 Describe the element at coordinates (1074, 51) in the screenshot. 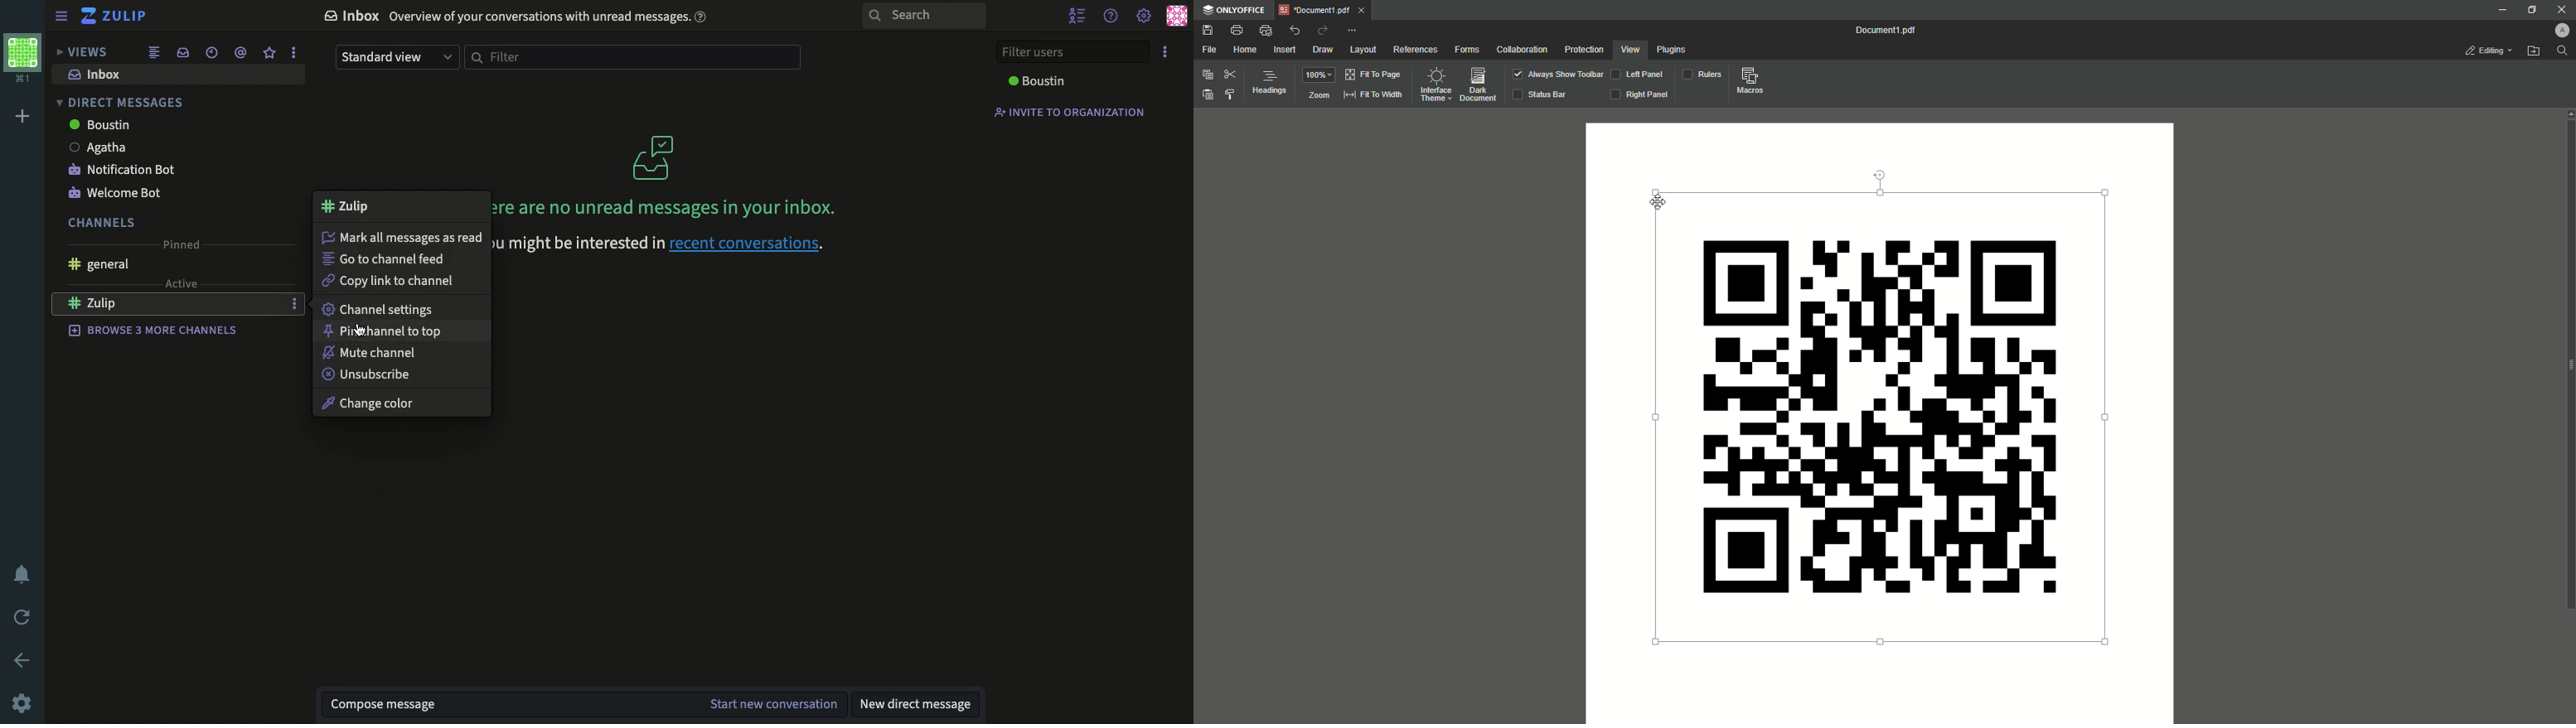

I see `filter users` at that location.